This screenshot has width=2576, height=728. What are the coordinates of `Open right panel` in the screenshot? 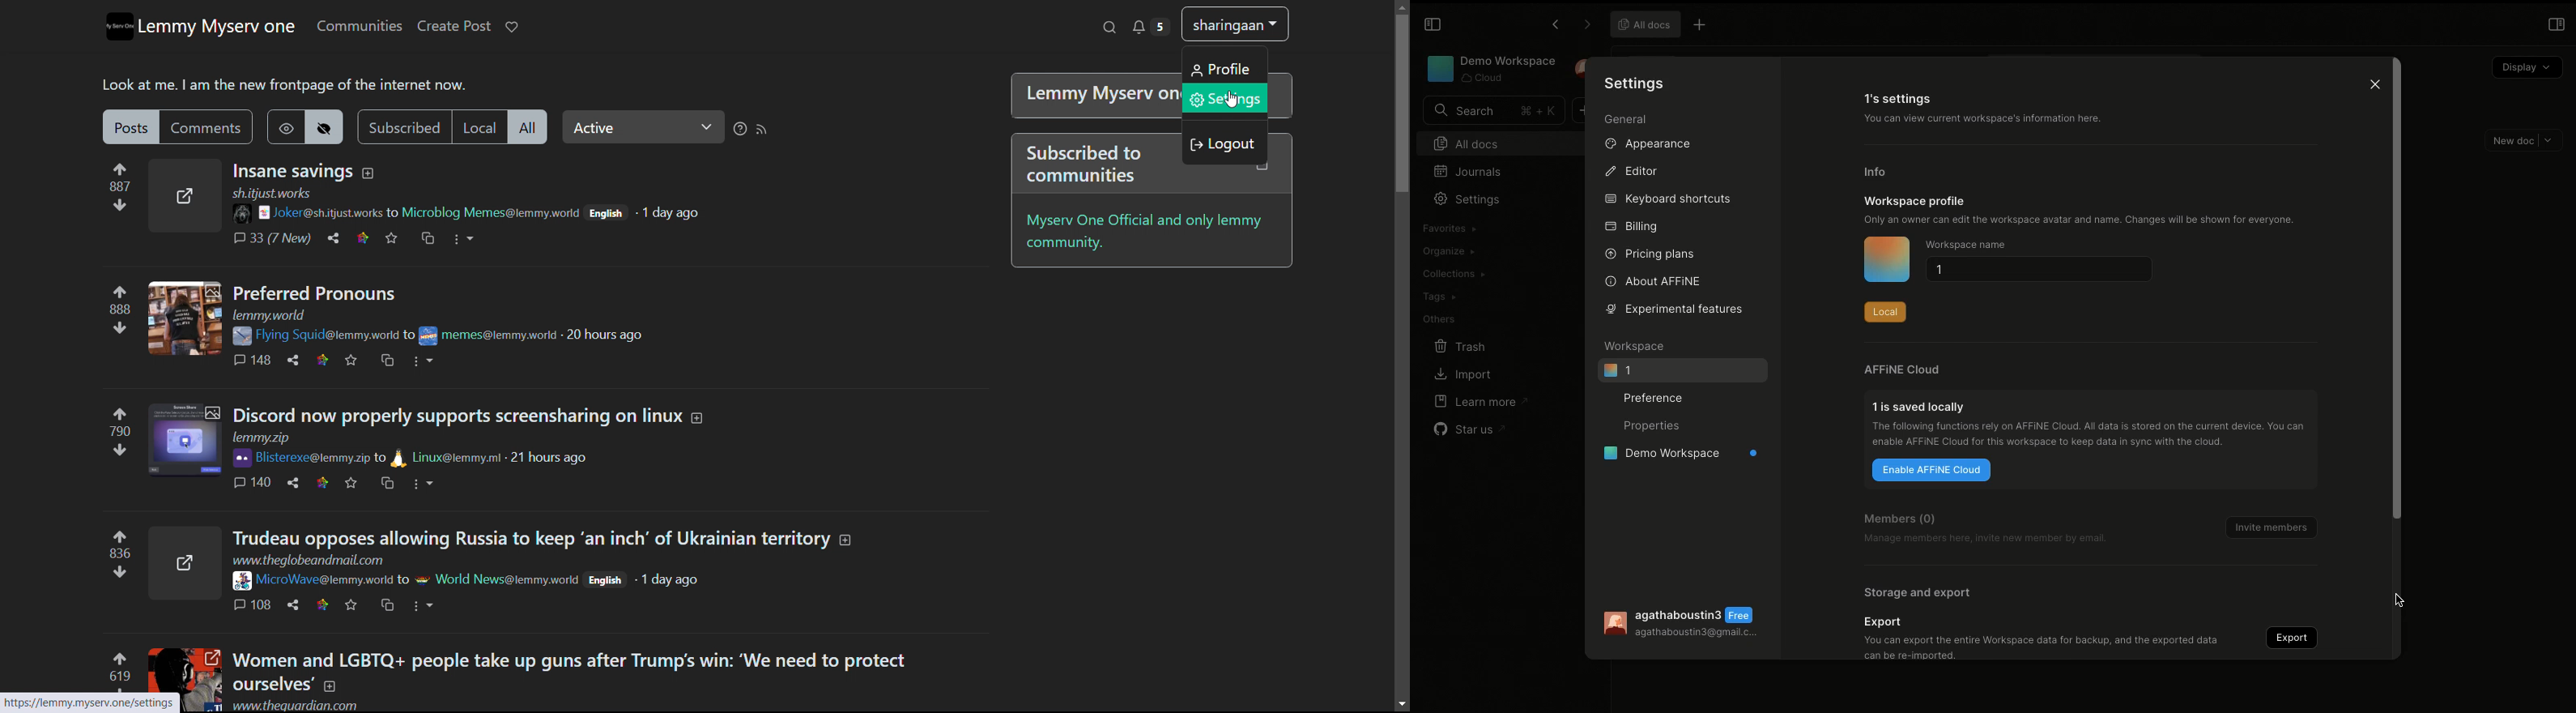 It's located at (2556, 24).